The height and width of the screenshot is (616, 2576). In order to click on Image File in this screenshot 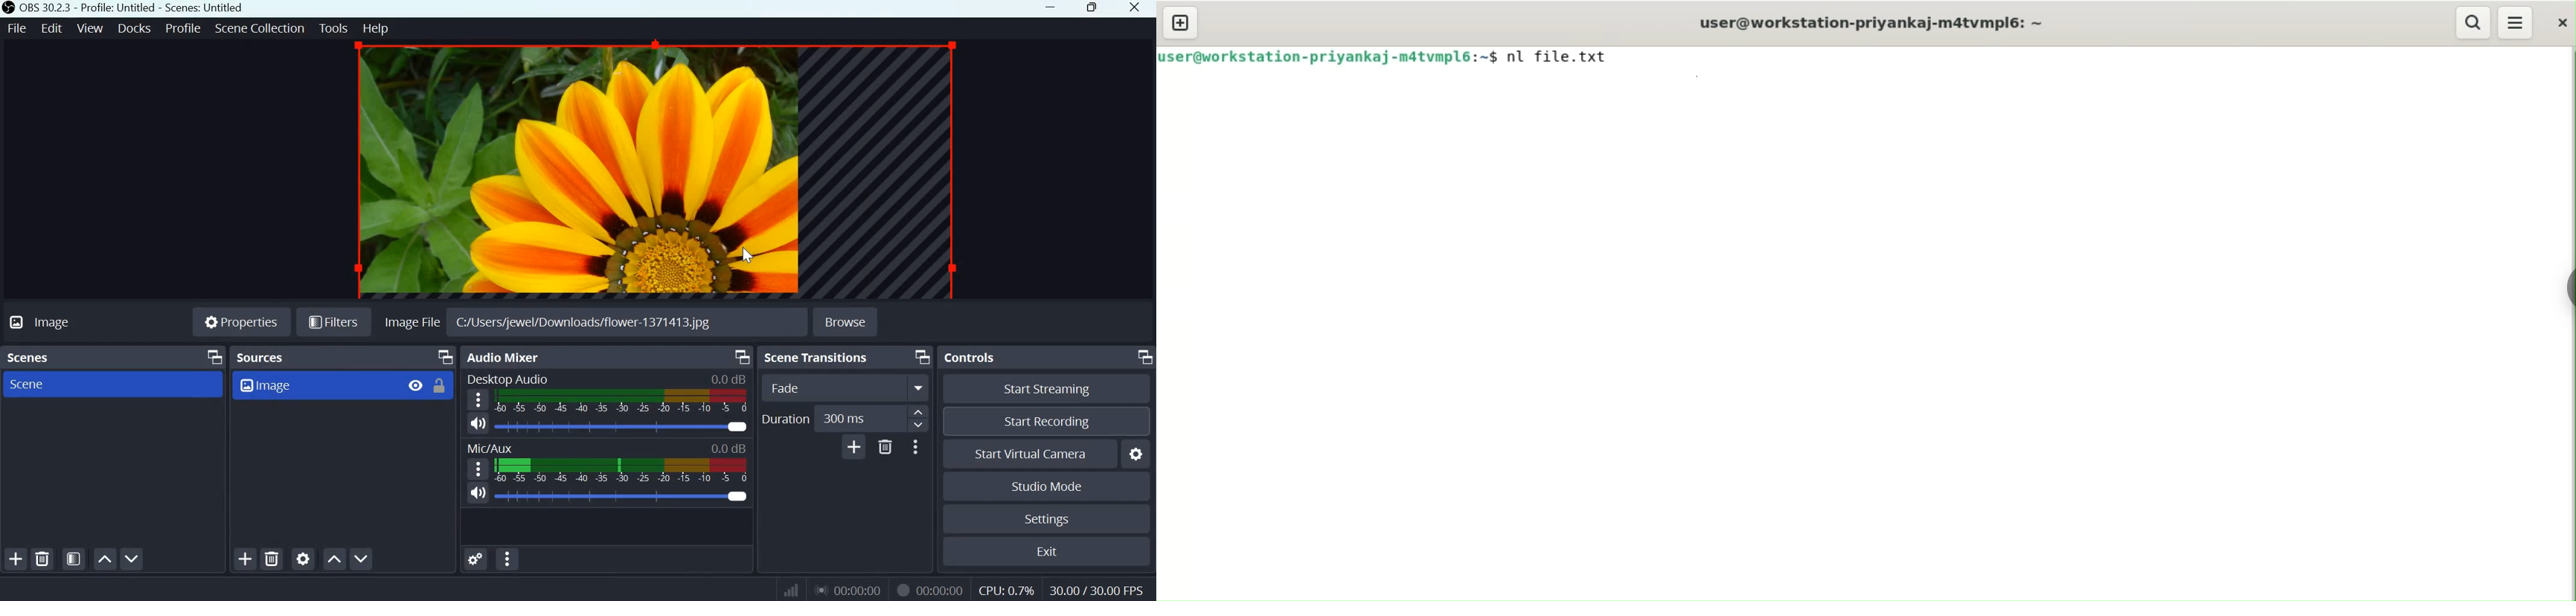, I will do `click(409, 321)`.